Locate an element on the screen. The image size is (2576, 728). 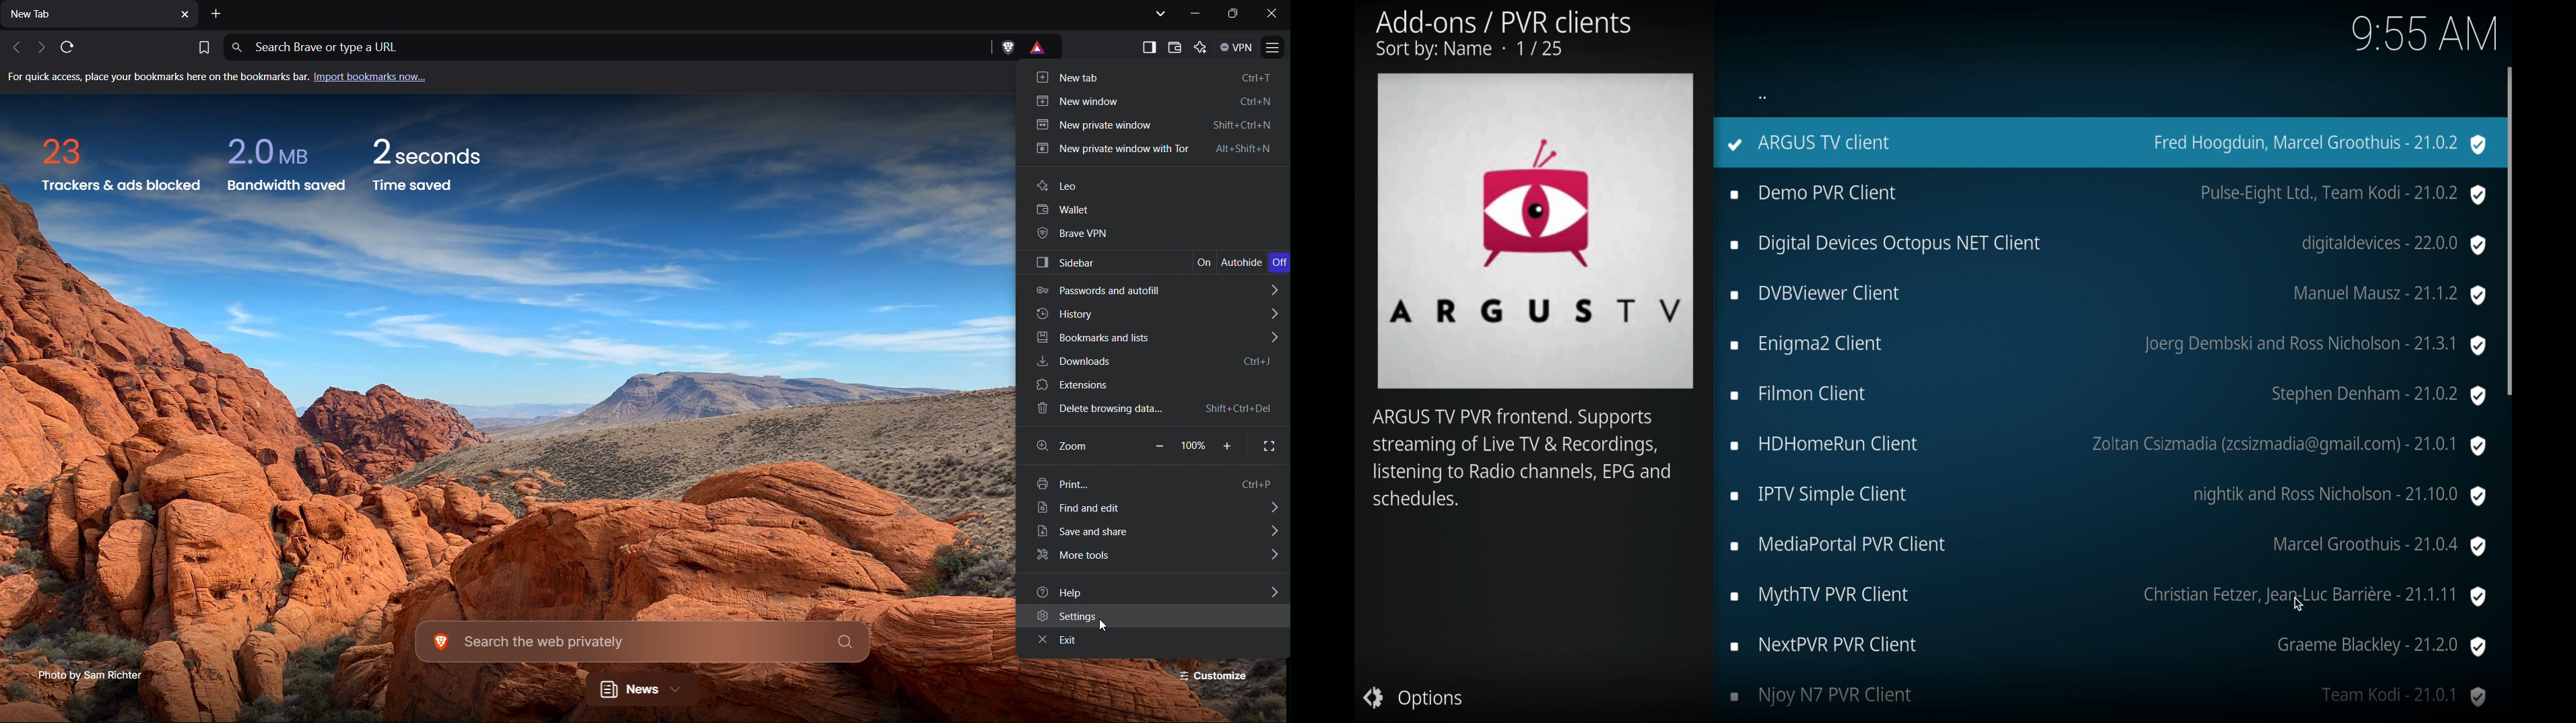
VPN is located at coordinates (1236, 47).